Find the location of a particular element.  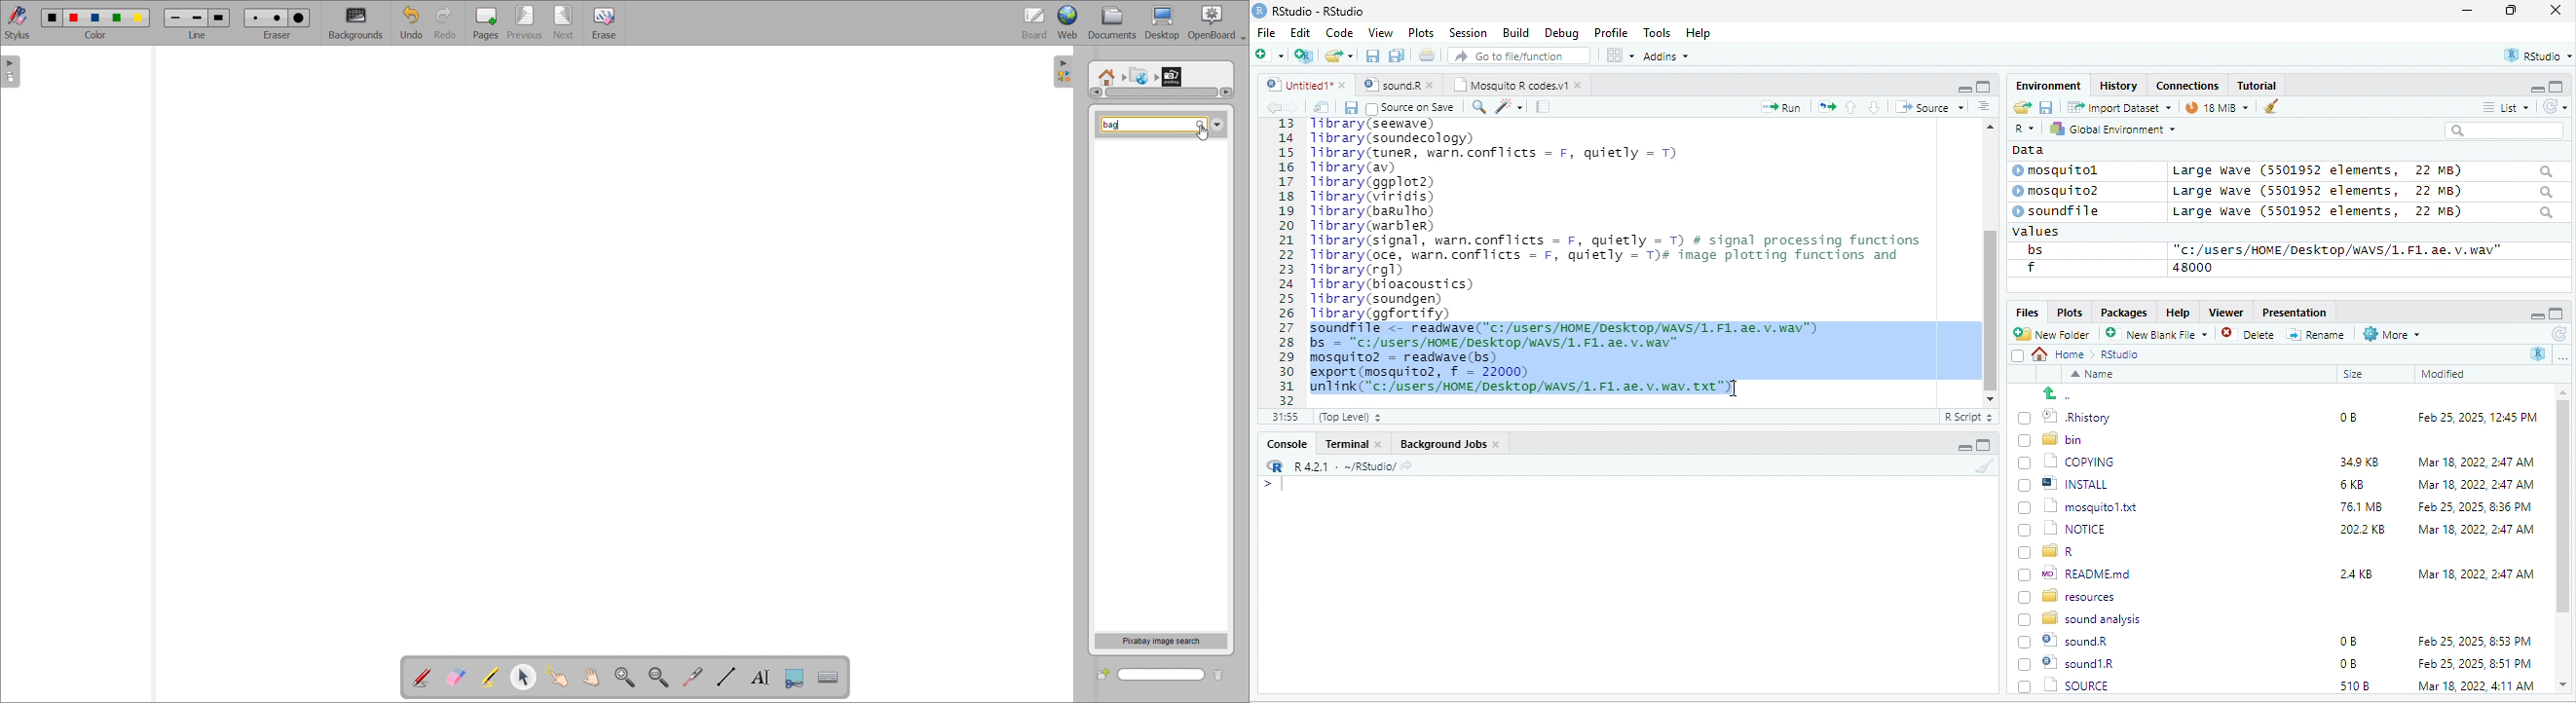

Uninstall.exe is located at coordinates (2076, 684).